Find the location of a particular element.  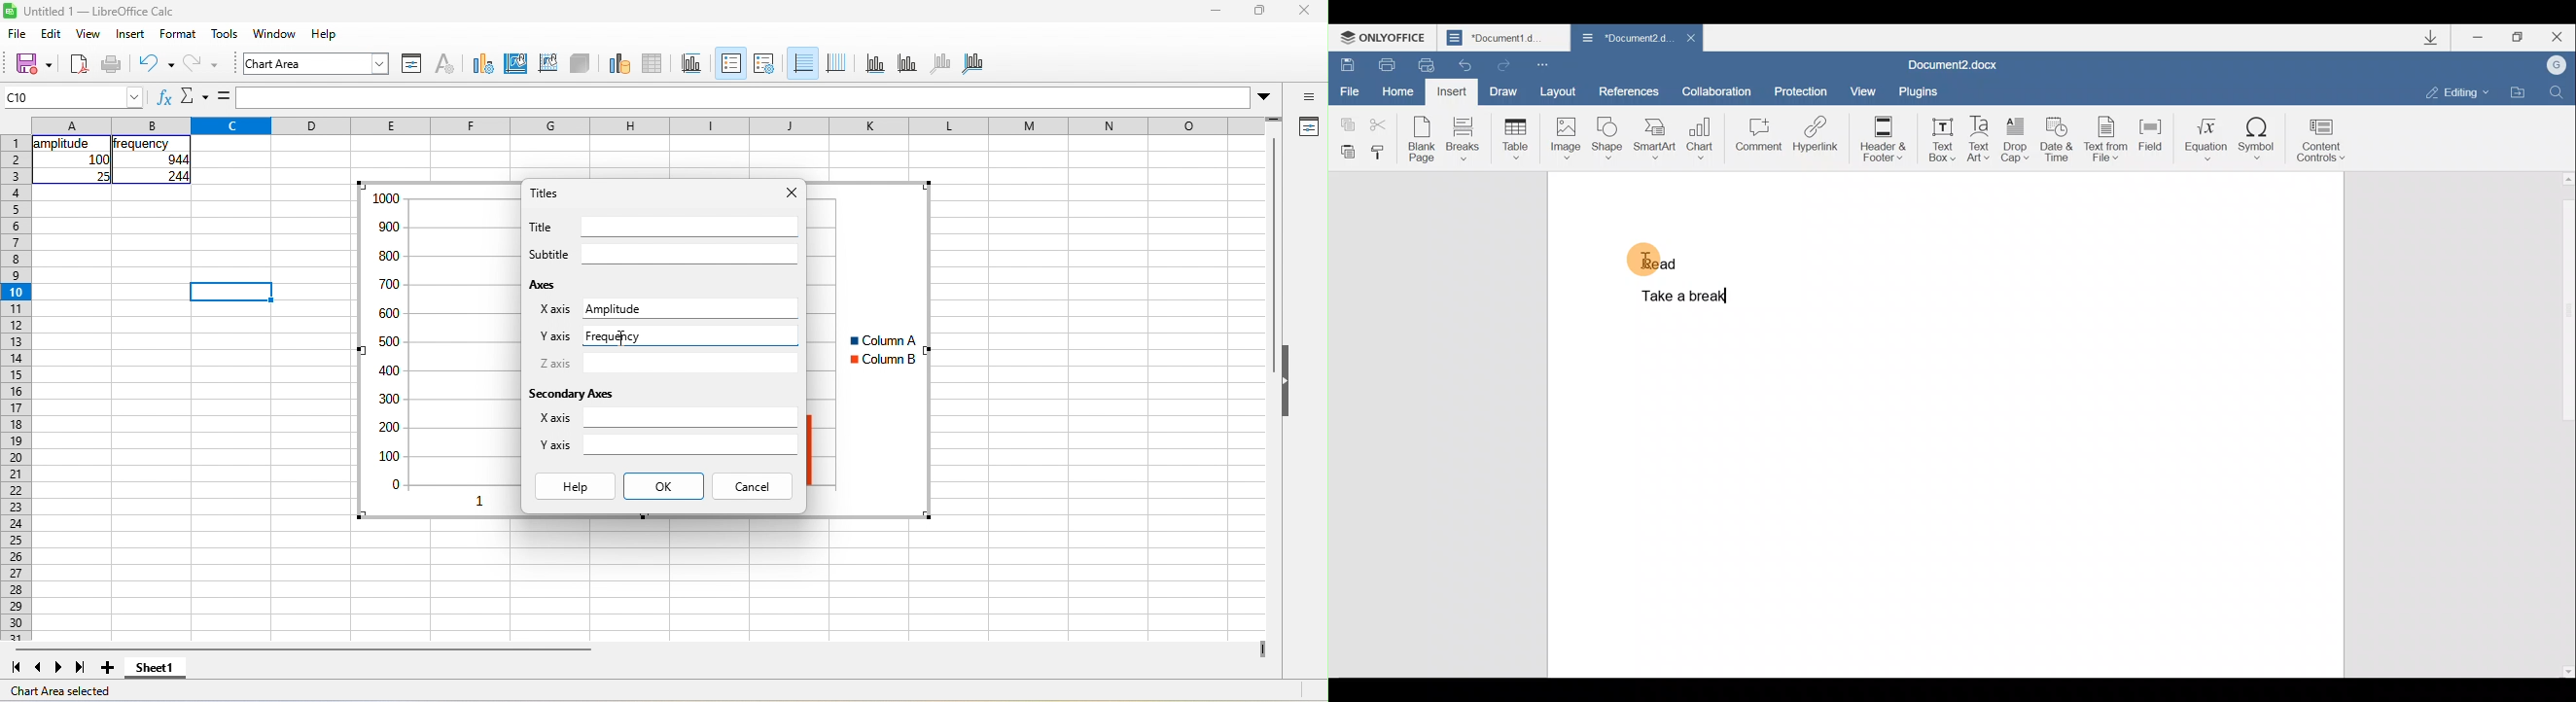

secondary axes is located at coordinates (570, 394).